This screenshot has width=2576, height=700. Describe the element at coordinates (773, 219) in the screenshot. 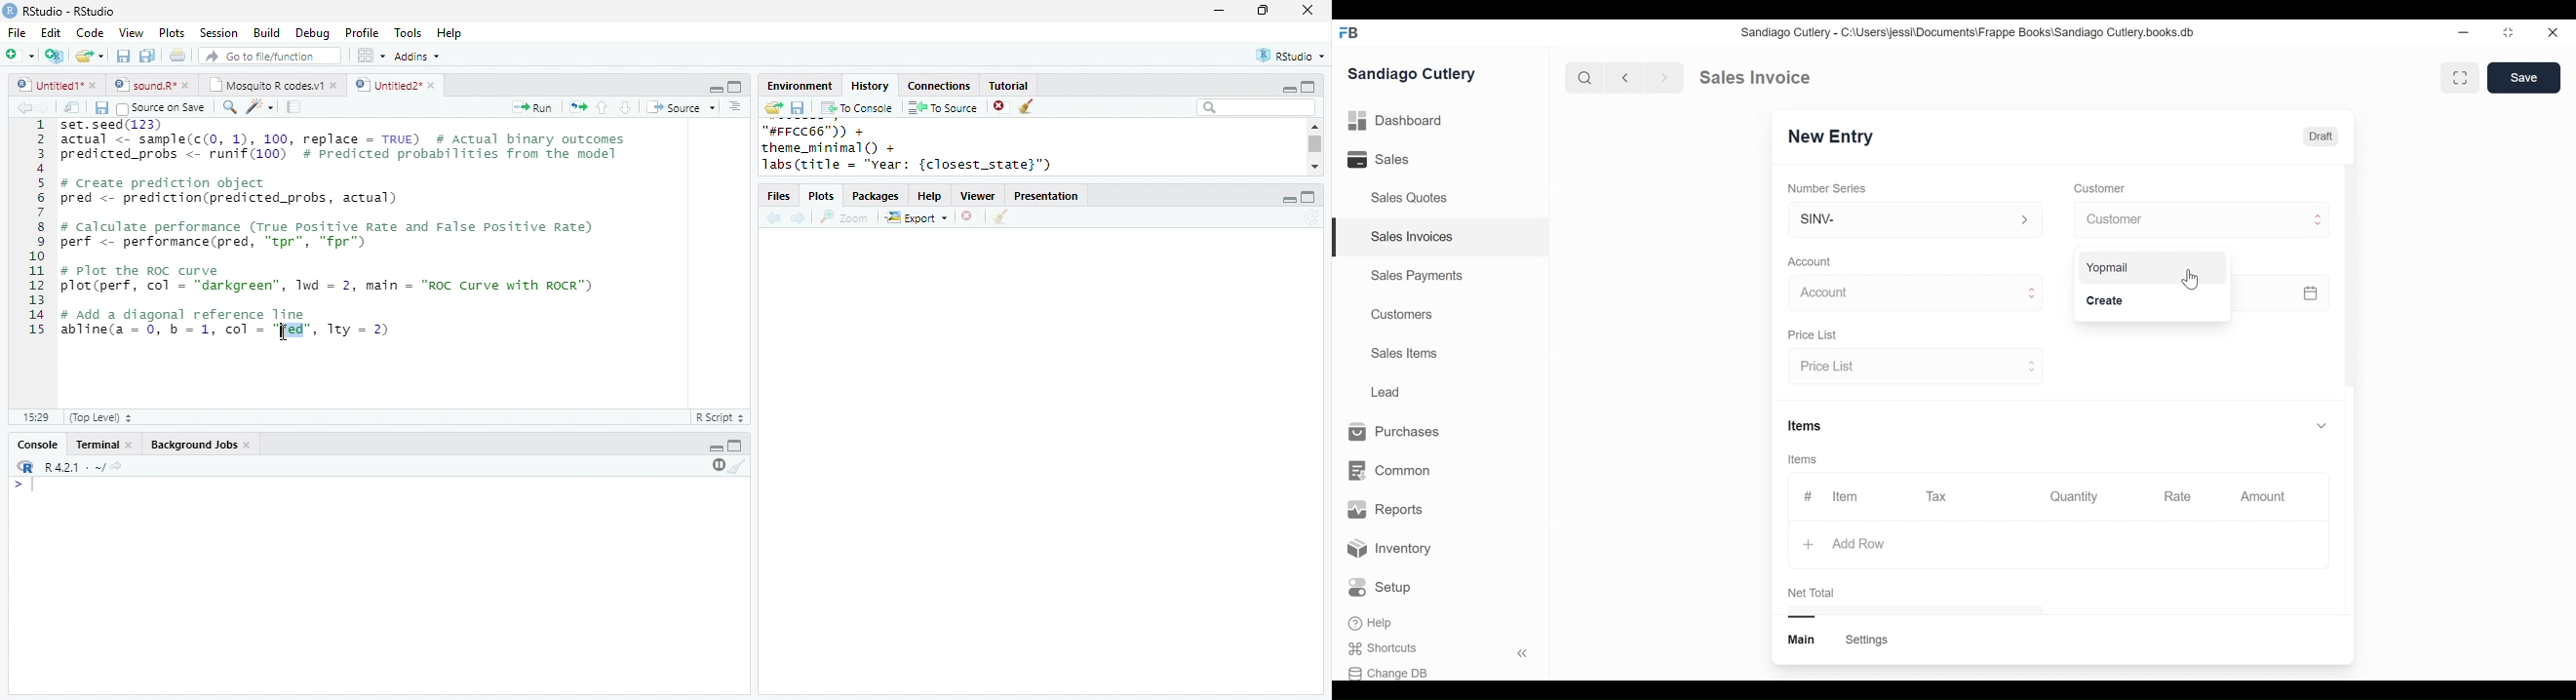

I see `back` at that location.